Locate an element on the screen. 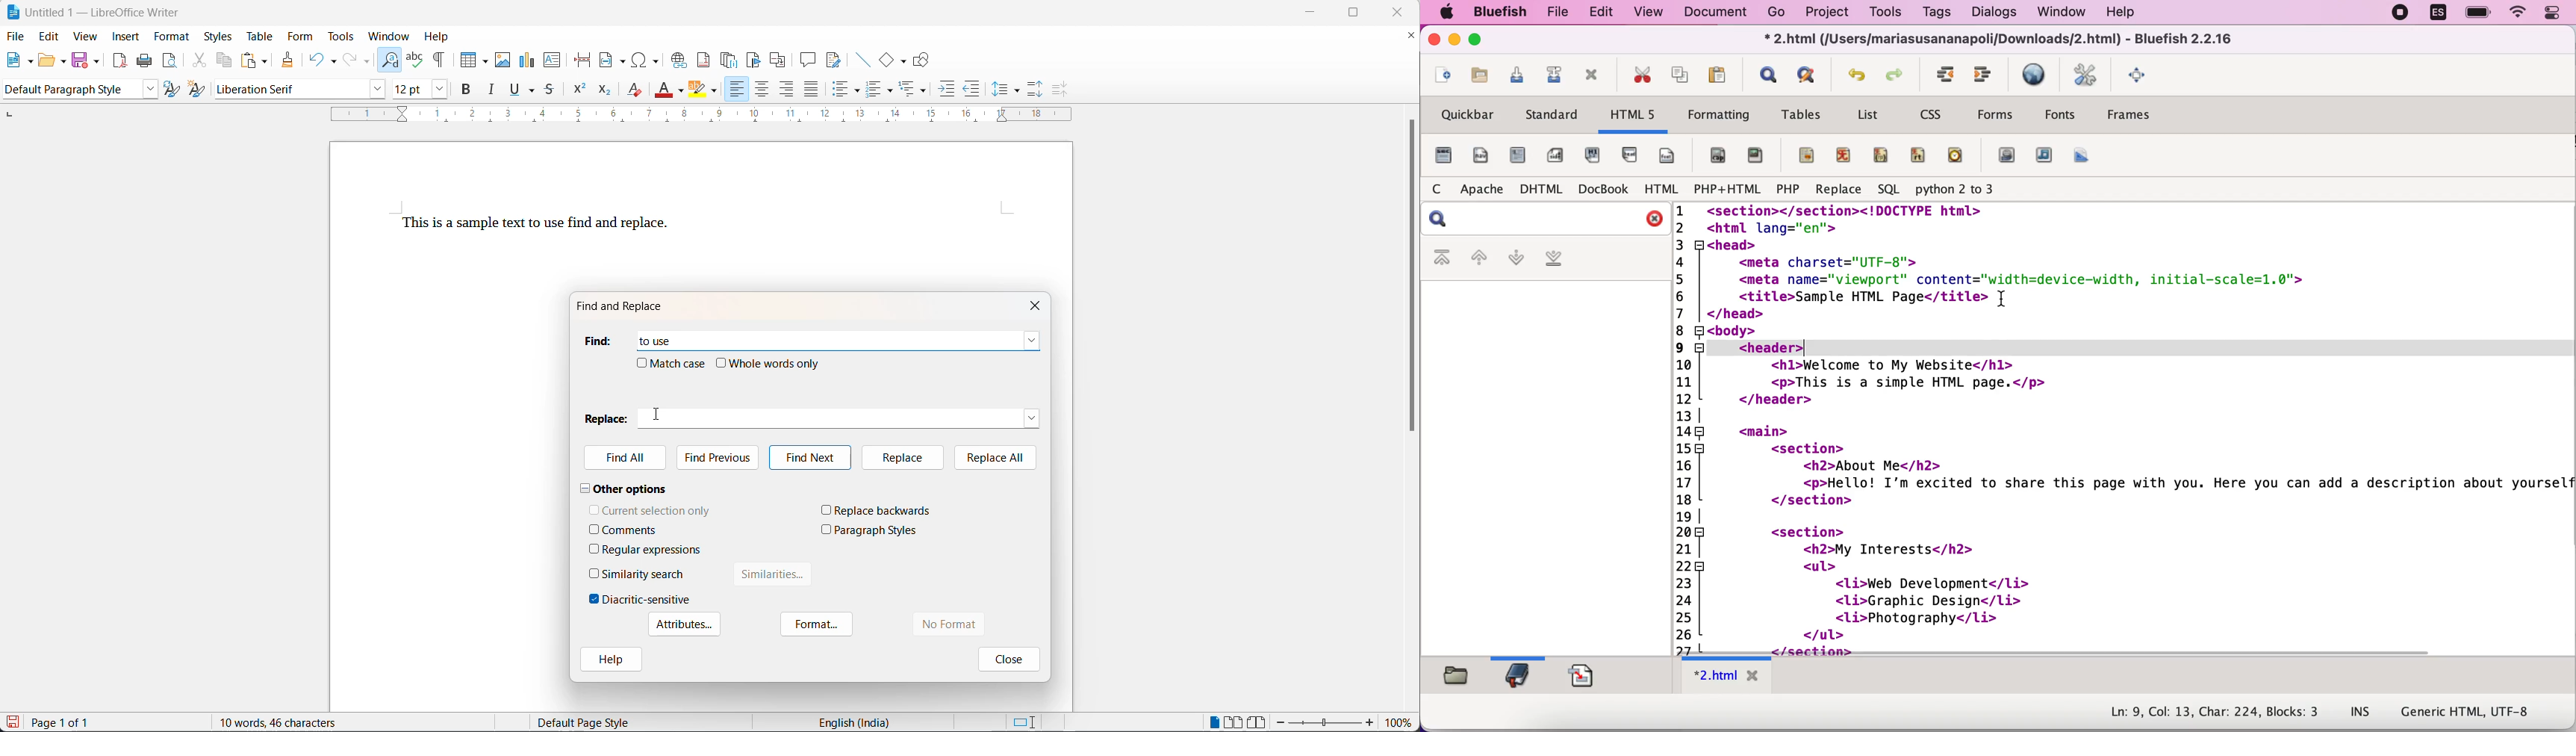  font size options is located at coordinates (436, 91).